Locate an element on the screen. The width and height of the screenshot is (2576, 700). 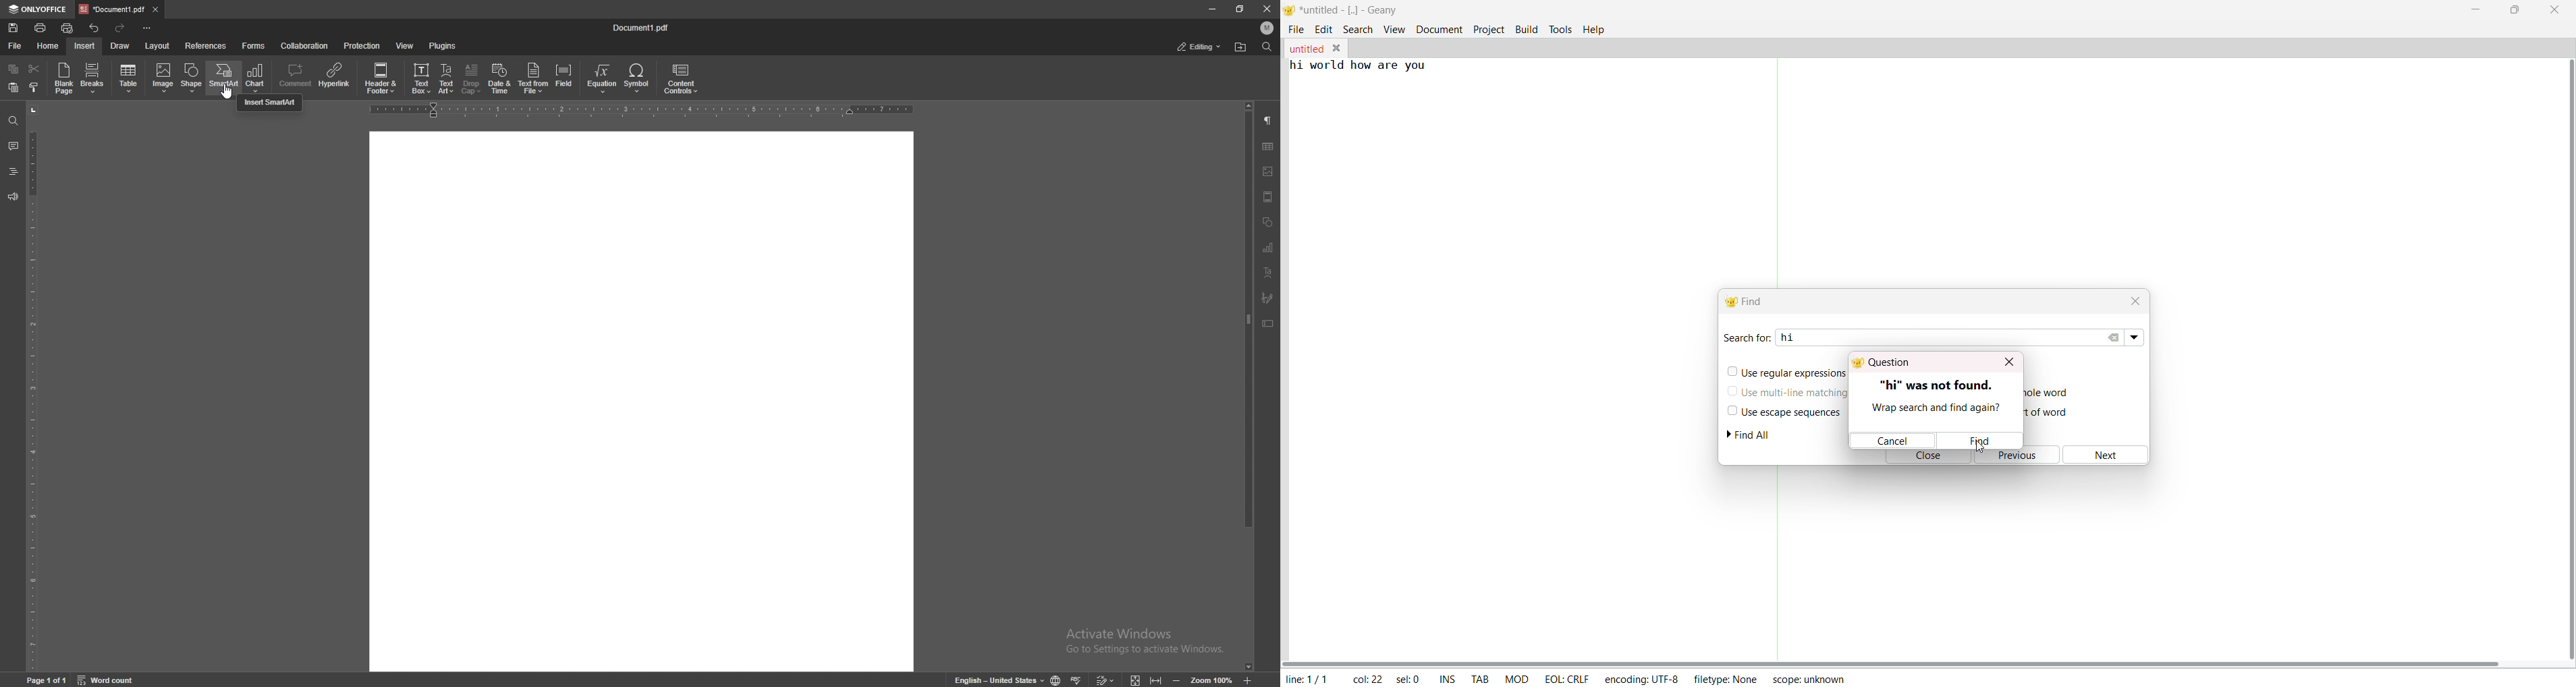
text from field is located at coordinates (534, 77).